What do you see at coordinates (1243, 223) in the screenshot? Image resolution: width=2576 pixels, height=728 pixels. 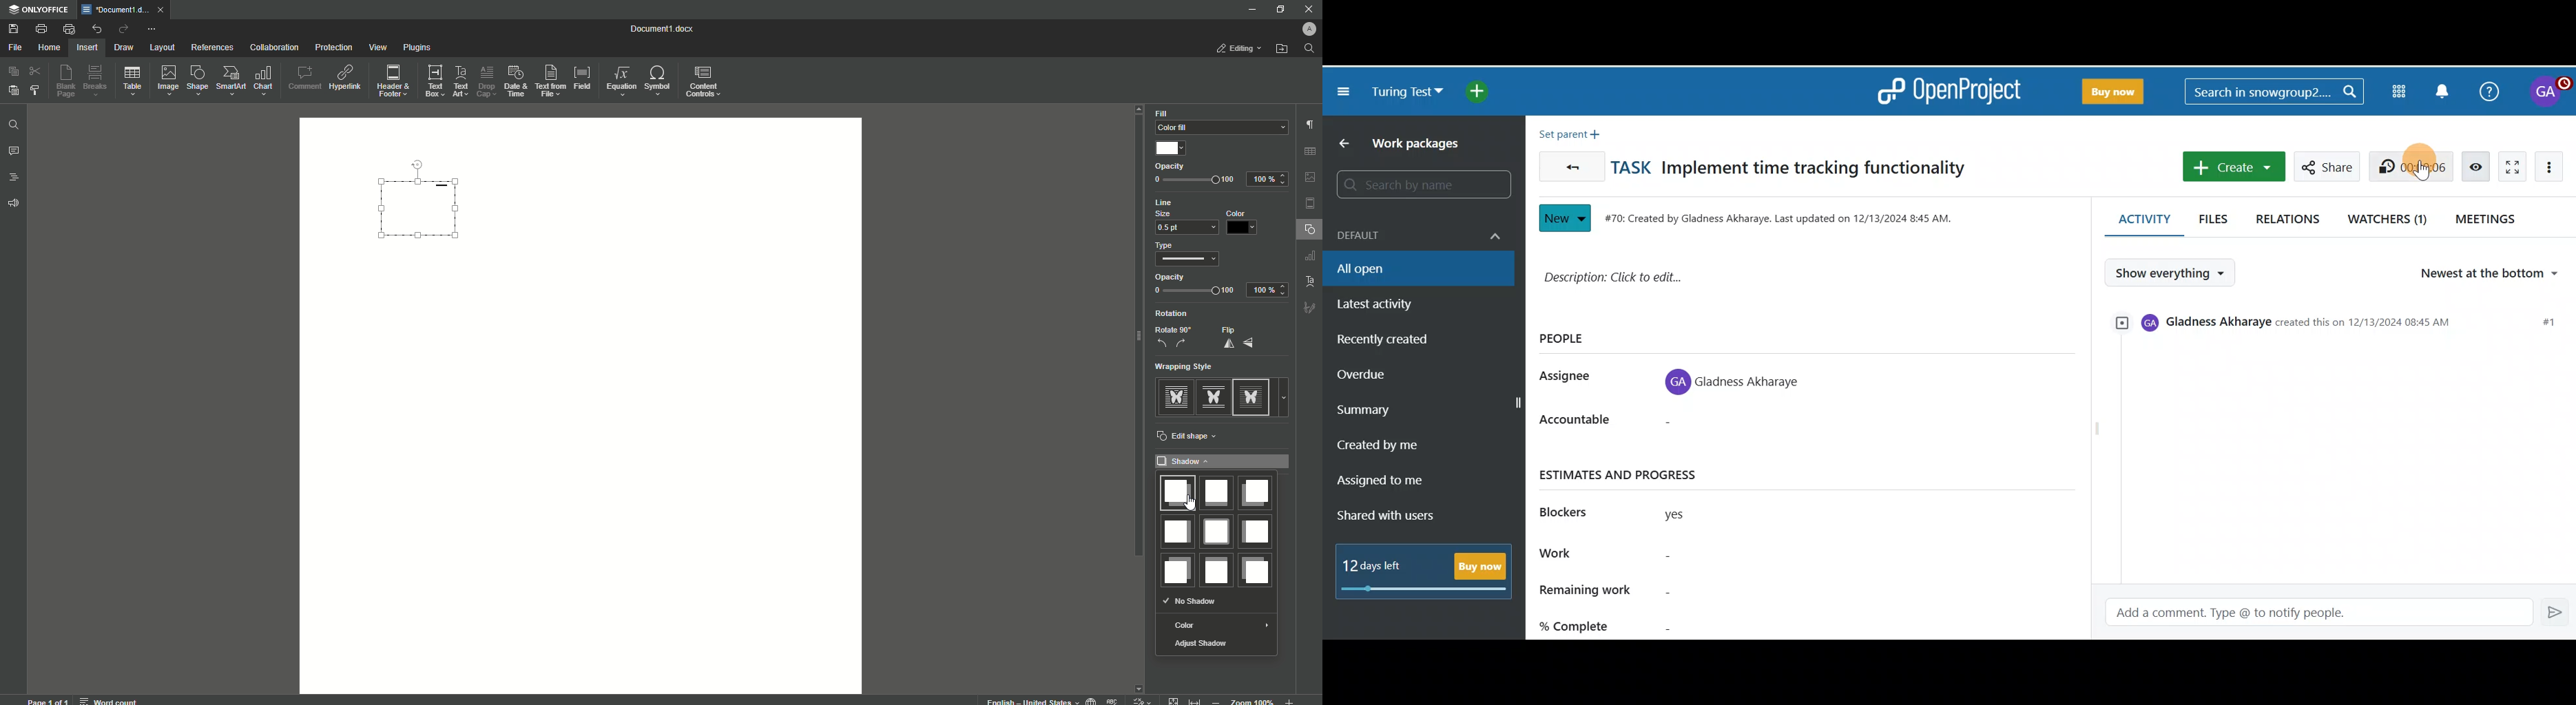 I see `Black  Color` at bounding box center [1243, 223].